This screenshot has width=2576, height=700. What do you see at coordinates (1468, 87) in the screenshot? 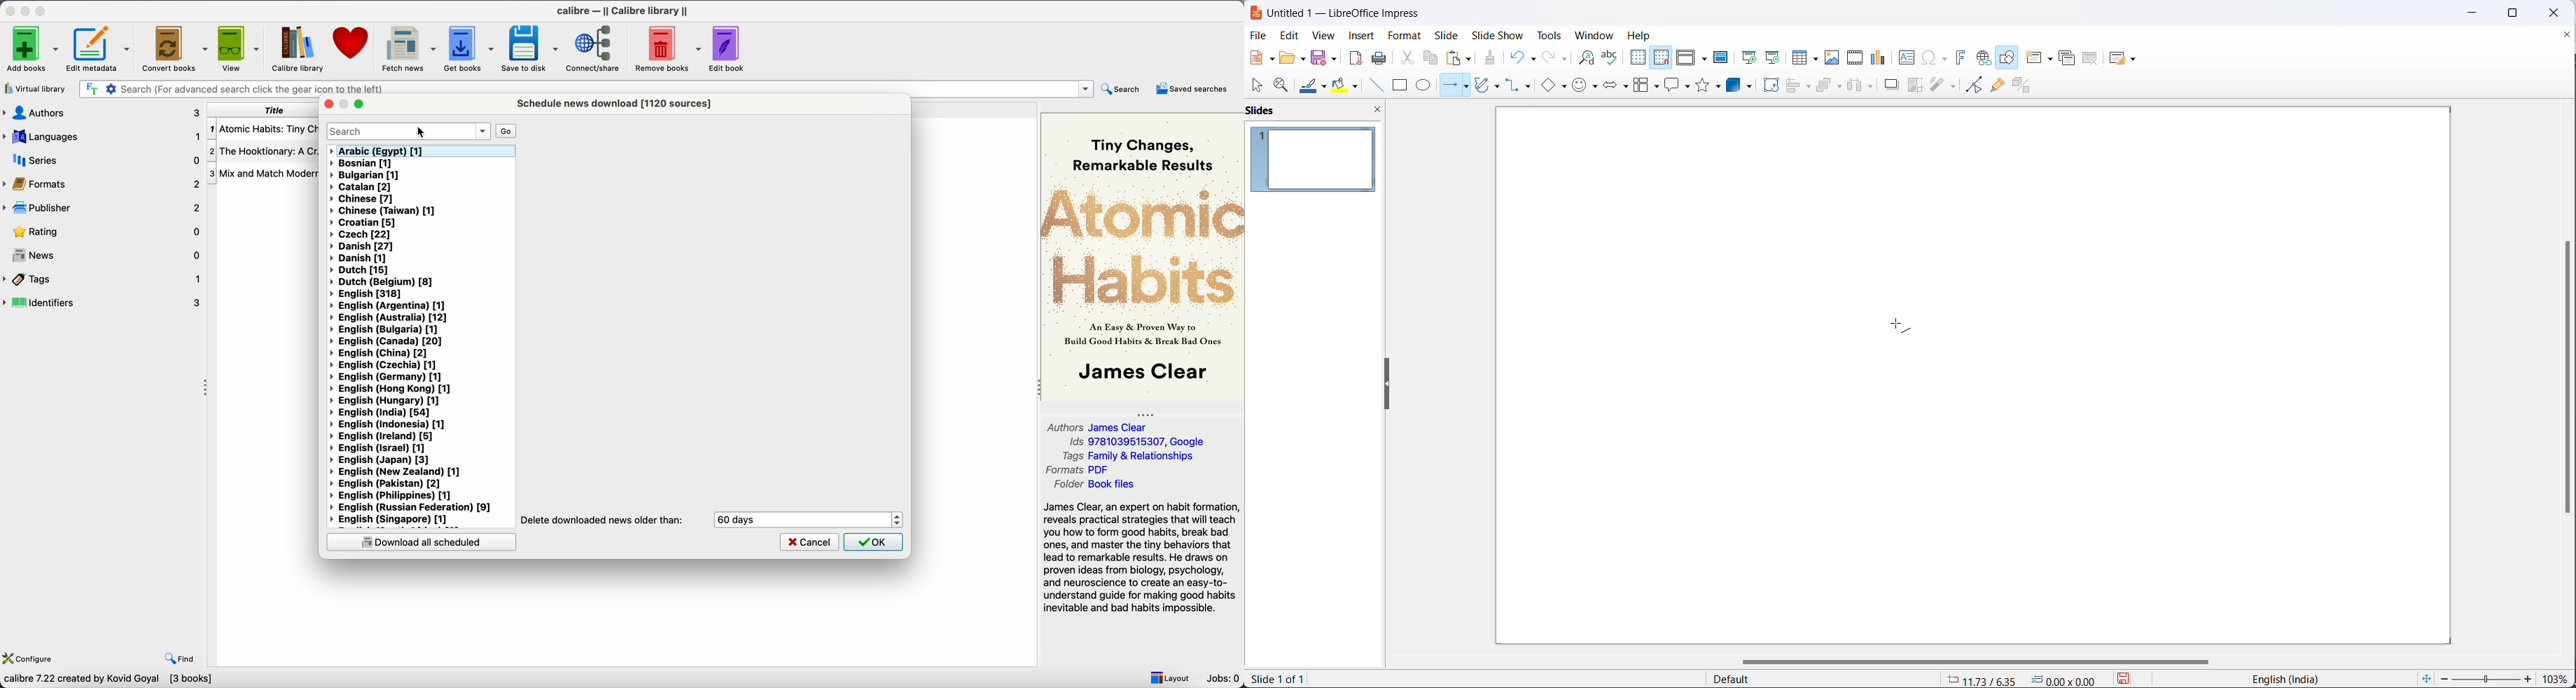
I see `line and arrows options` at bounding box center [1468, 87].